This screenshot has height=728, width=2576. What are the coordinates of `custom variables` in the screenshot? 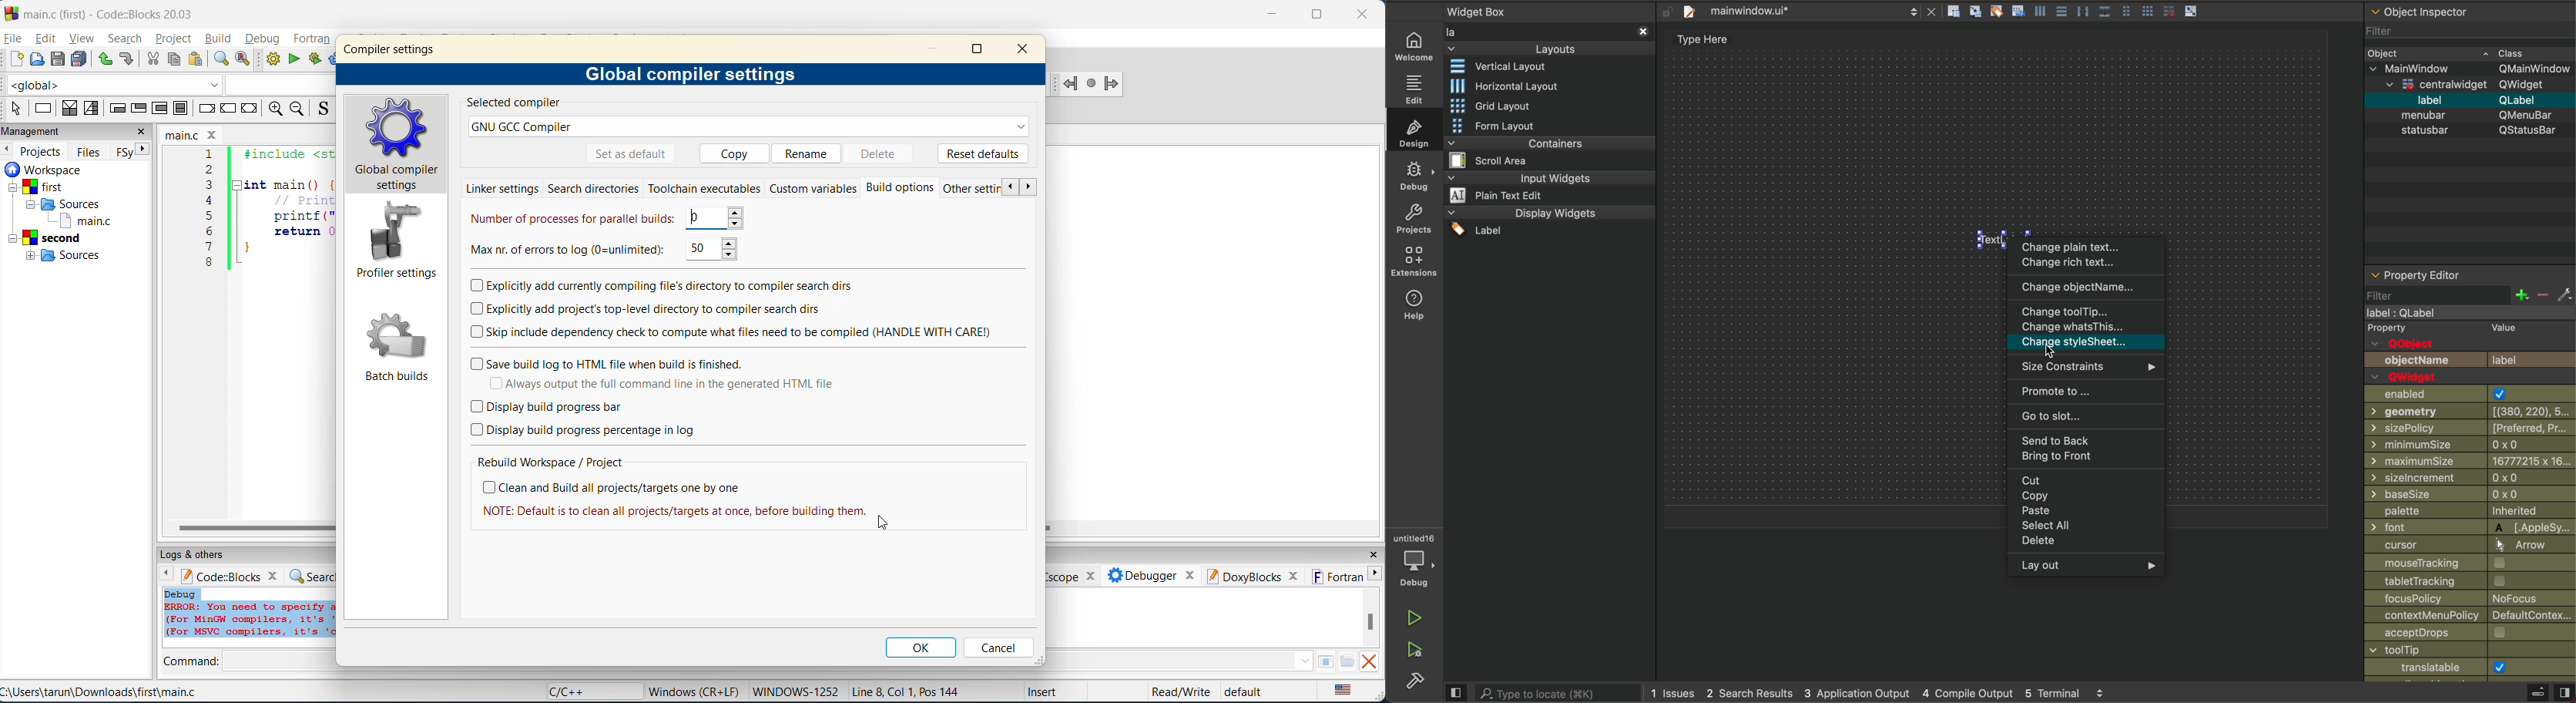 It's located at (813, 189).